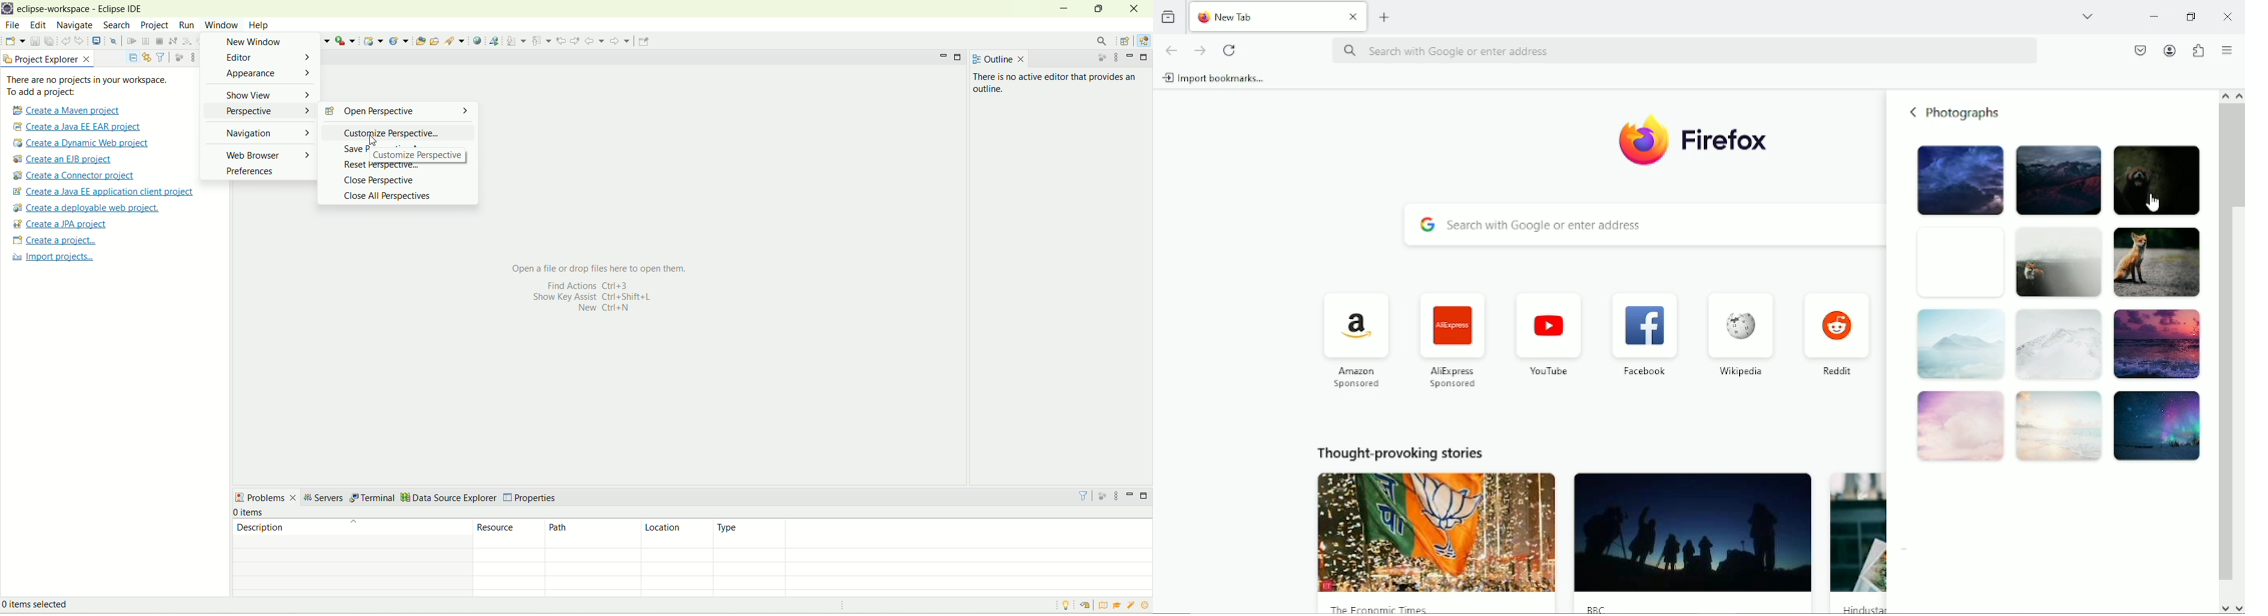  Describe the element at coordinates (1403, 454) in the screenshot. I see `Thought provoking stories` at that location.